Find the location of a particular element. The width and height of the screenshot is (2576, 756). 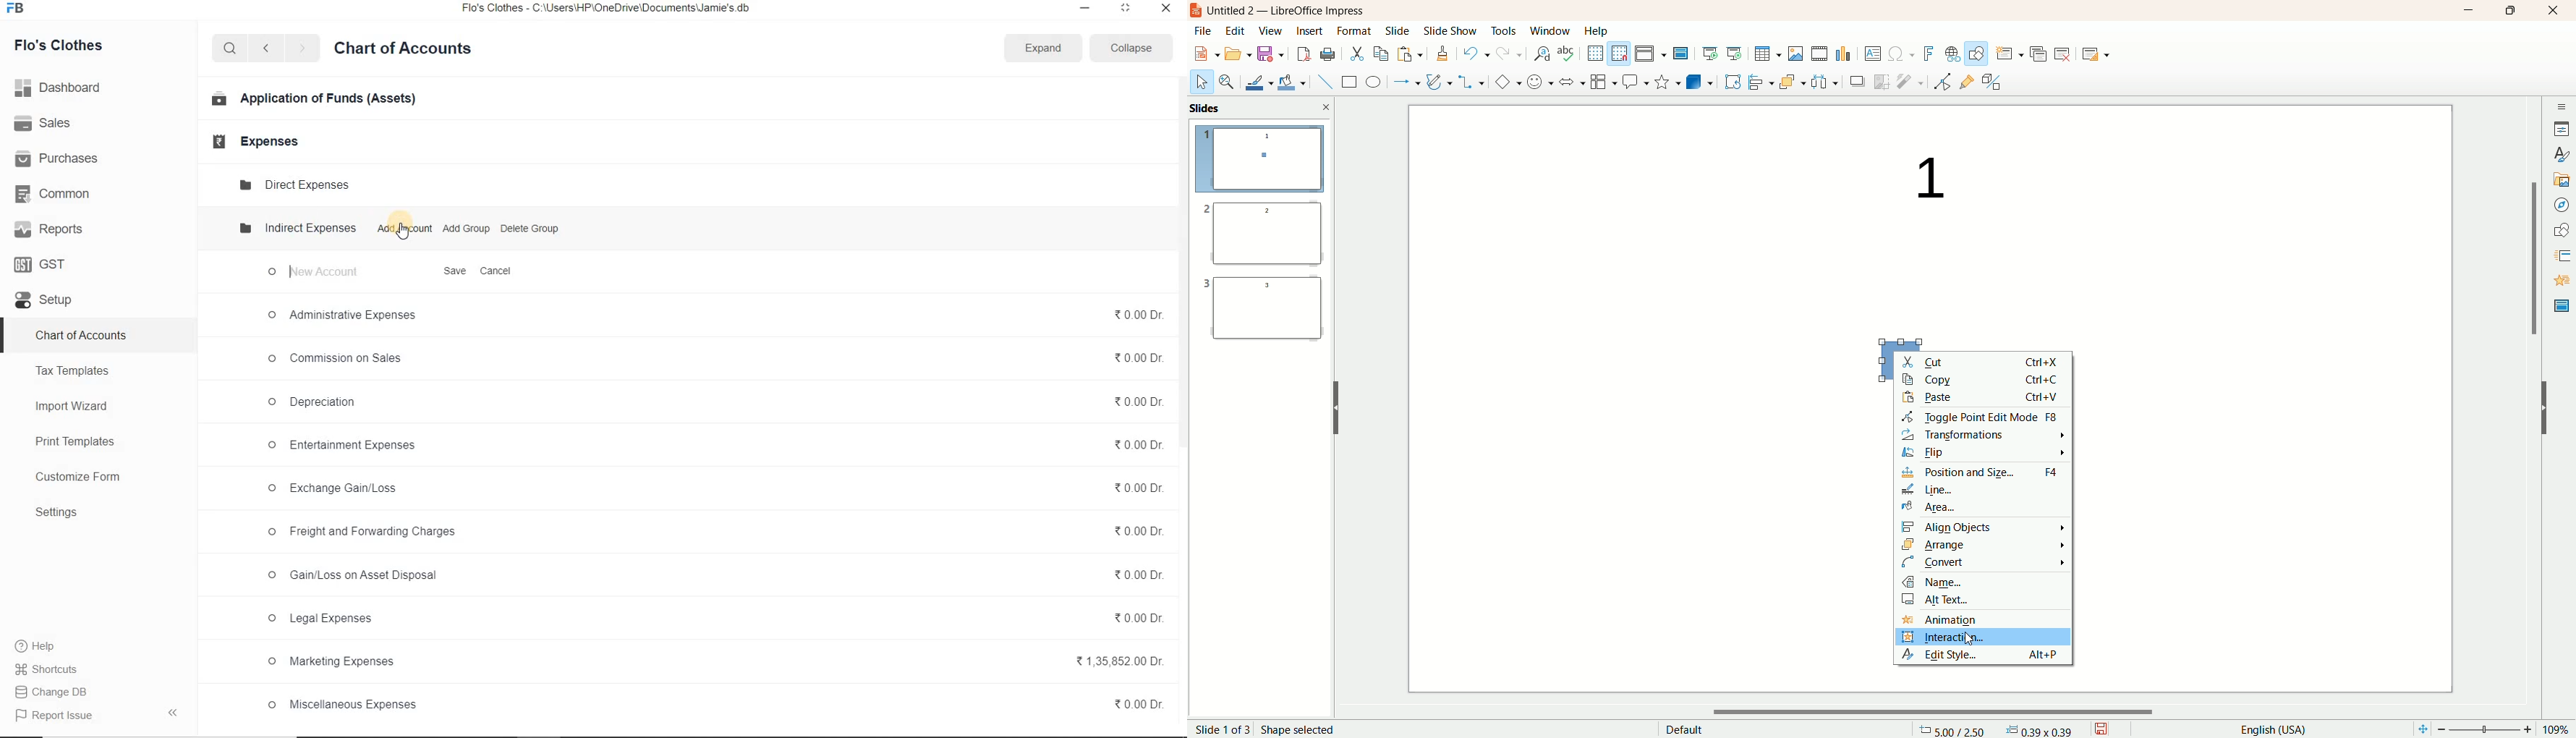

Common is located at coordinates (57, 193).